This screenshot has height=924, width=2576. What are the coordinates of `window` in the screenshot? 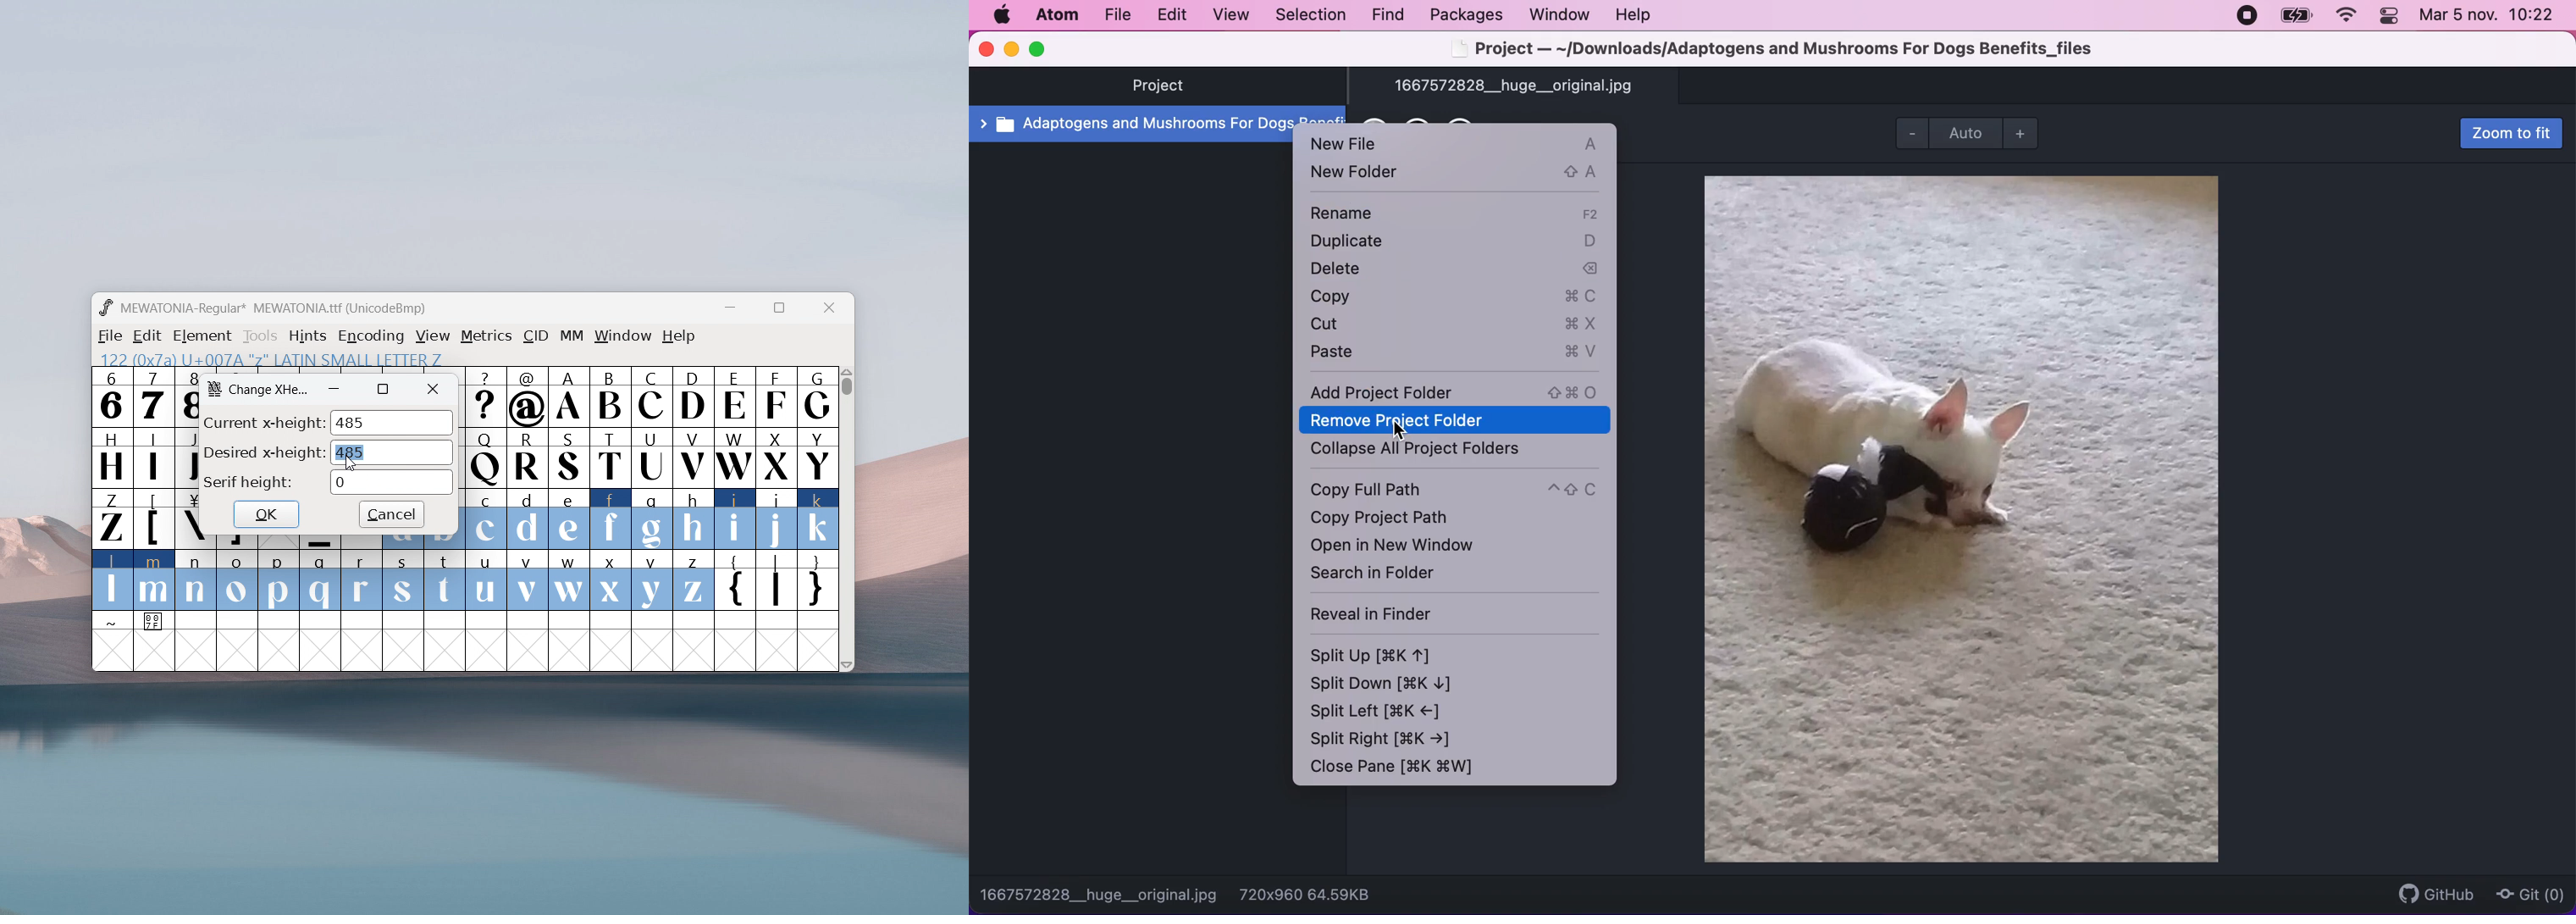 It's located at (1560, 16).